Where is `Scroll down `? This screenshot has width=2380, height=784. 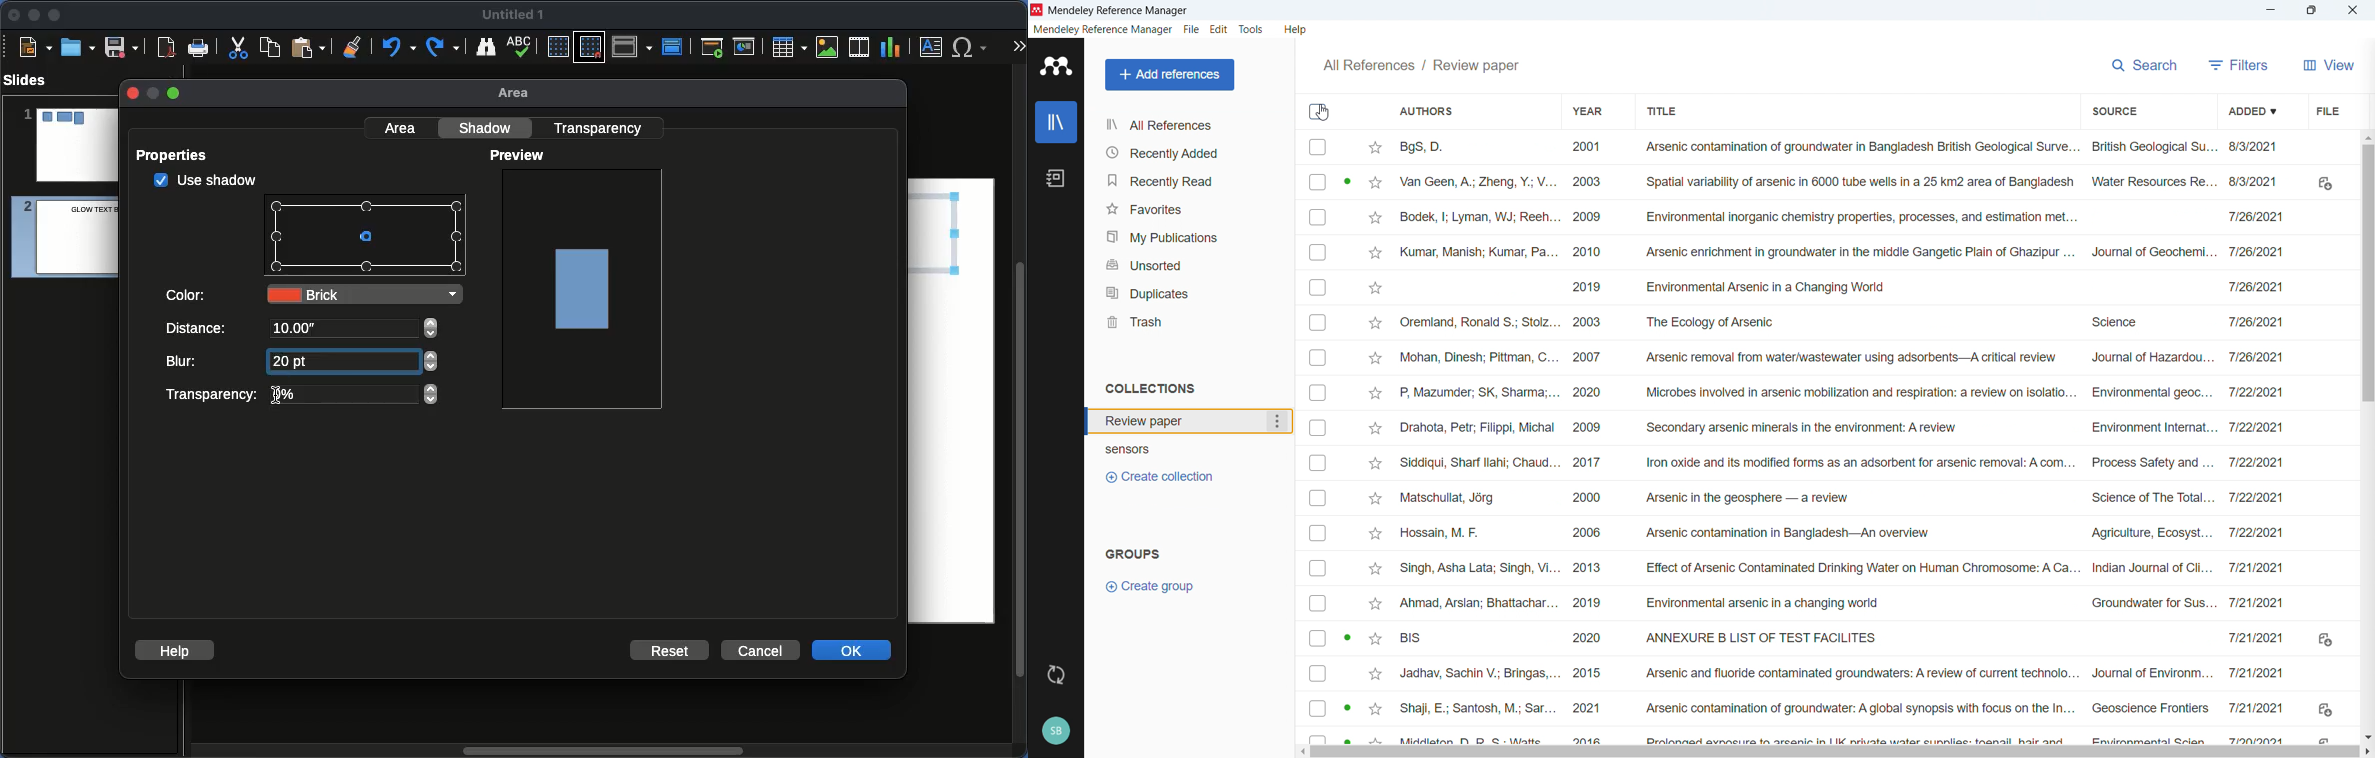
Scroll down  is located at coordinates (2367, 736).